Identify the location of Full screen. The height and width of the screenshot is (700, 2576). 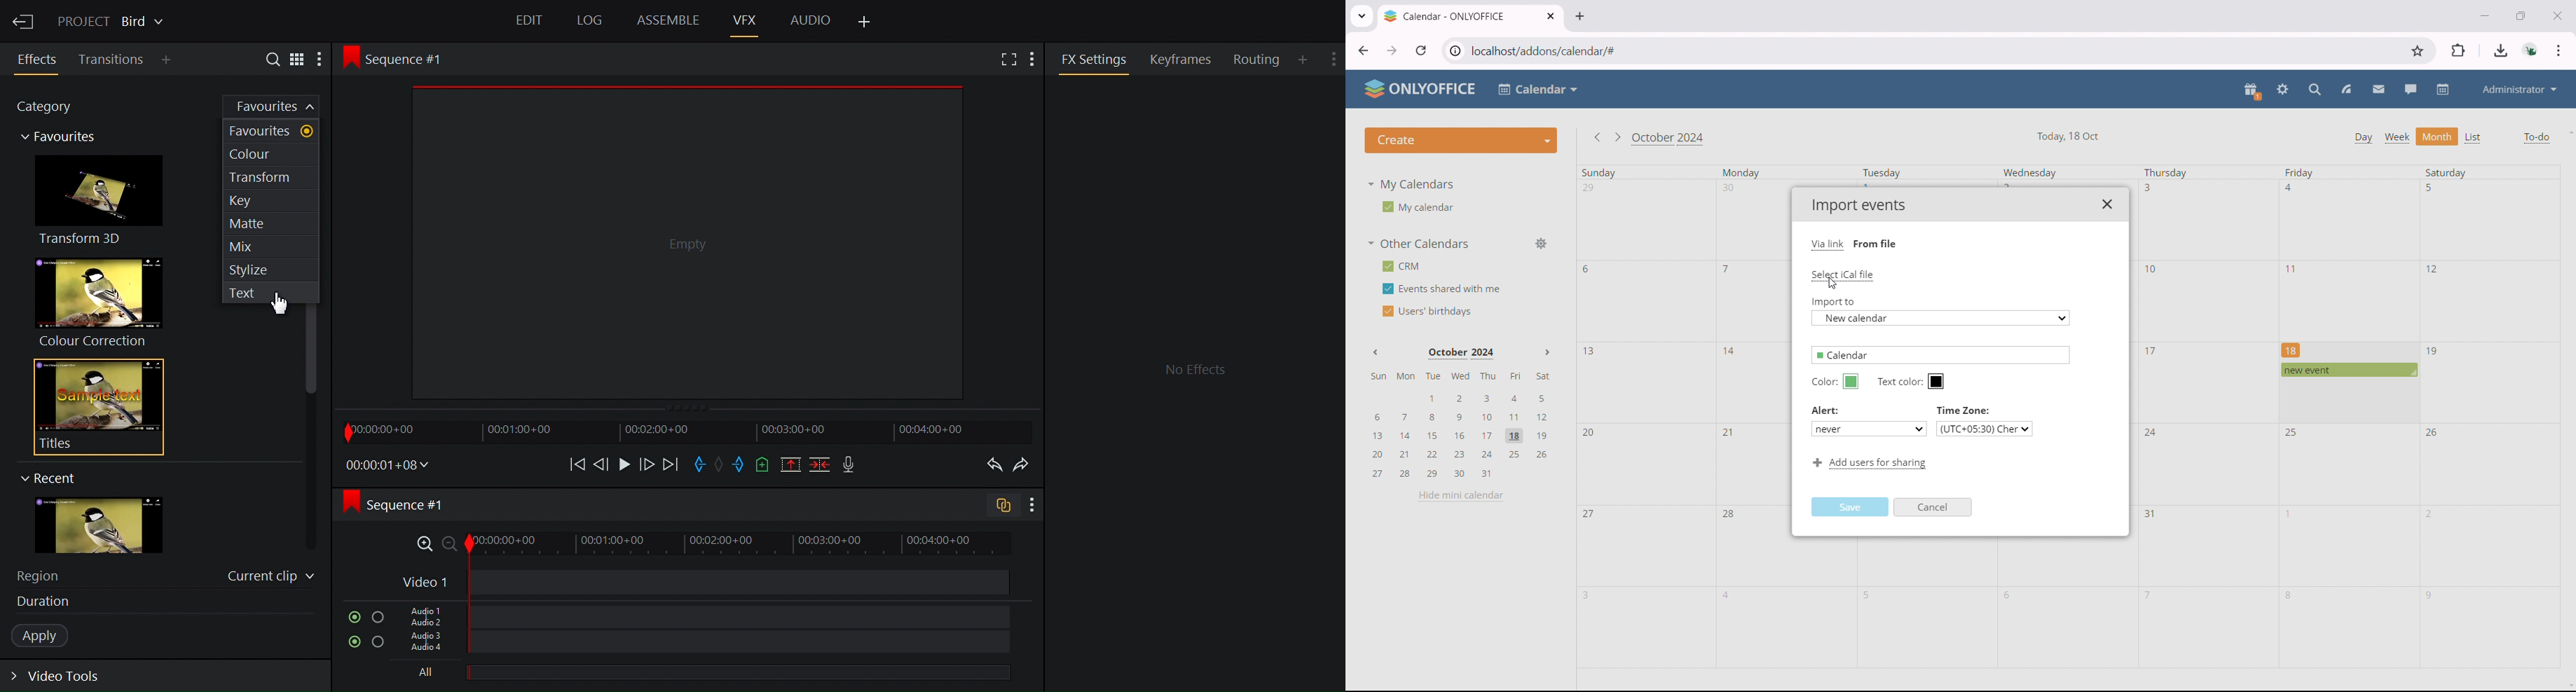
(1008, 60).